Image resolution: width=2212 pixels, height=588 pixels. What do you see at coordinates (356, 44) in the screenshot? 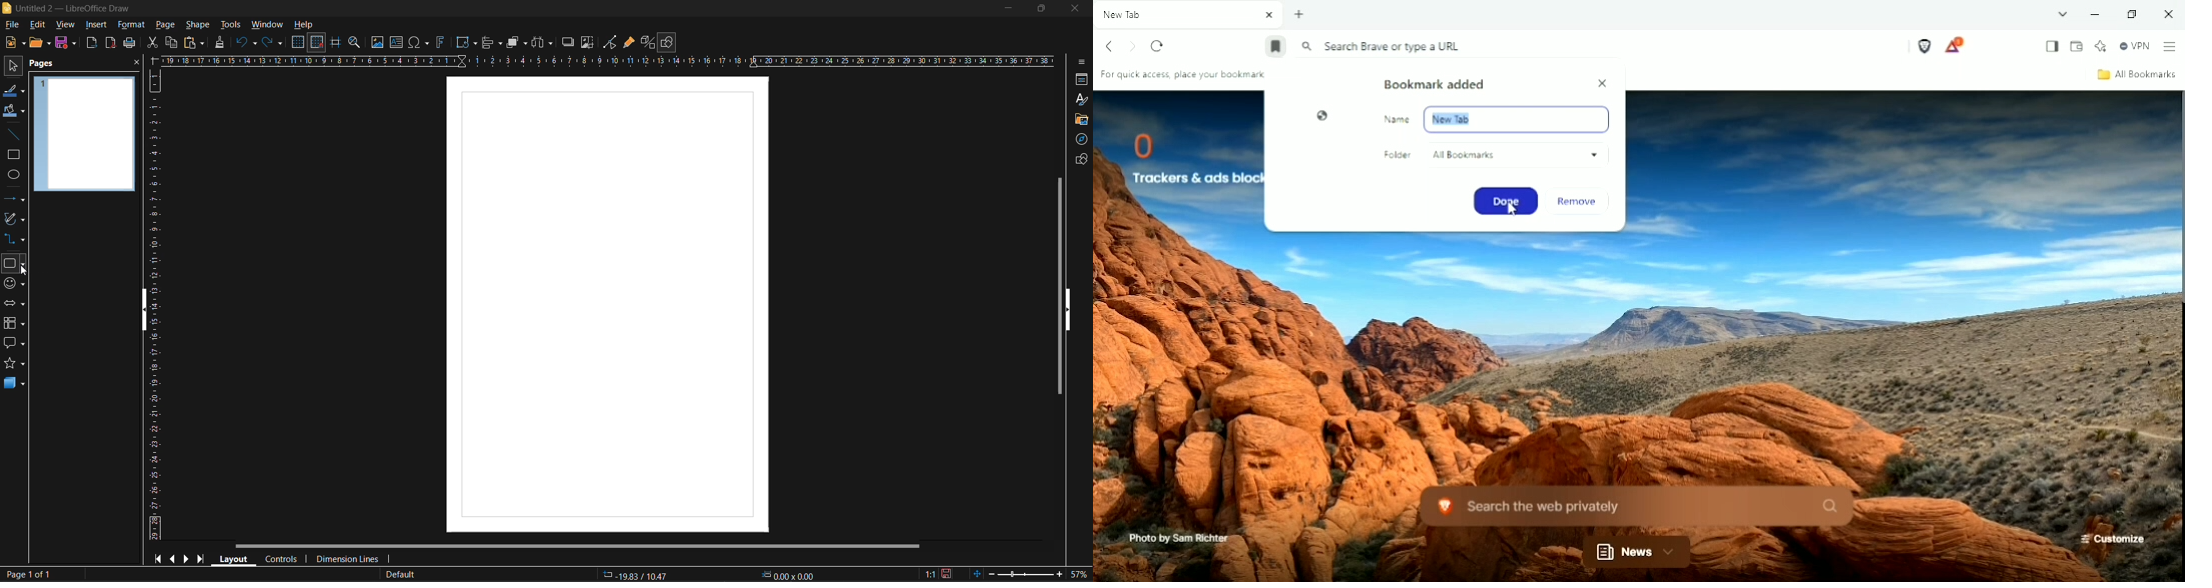
I see `zoom` at bounding box center [356, 44].